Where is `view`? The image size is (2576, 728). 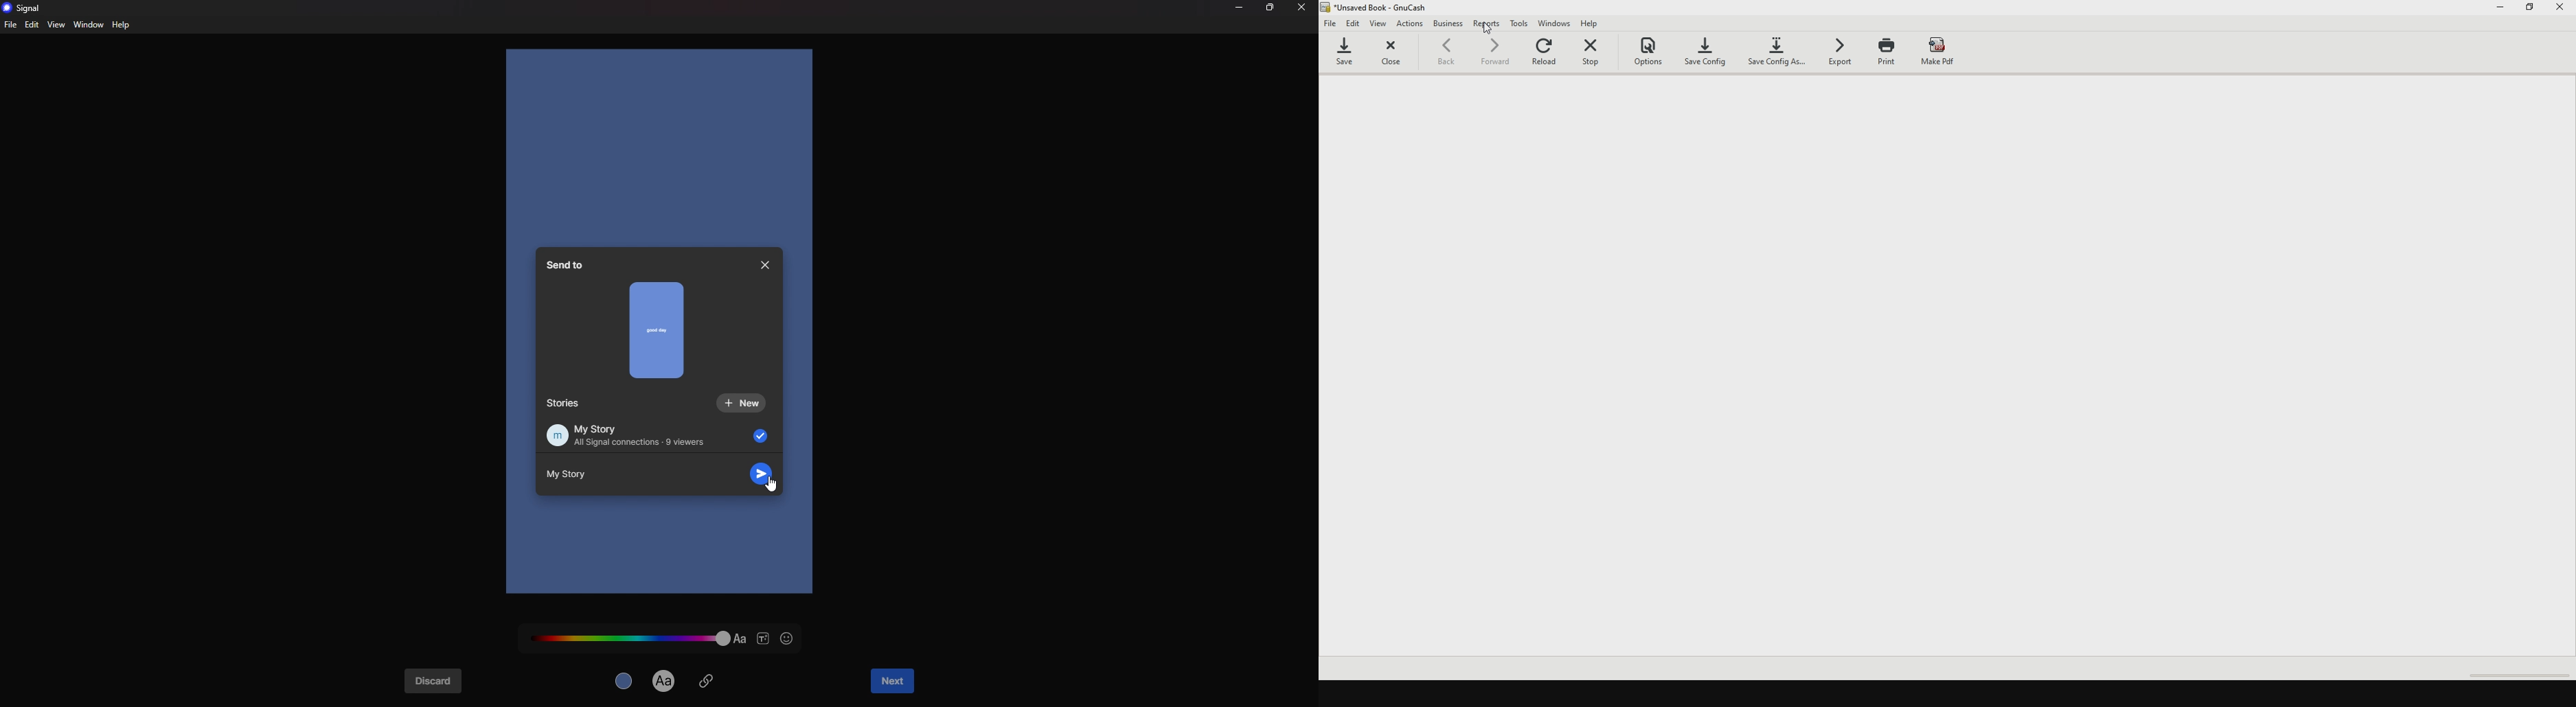 view is located at coordinates (56, 24).